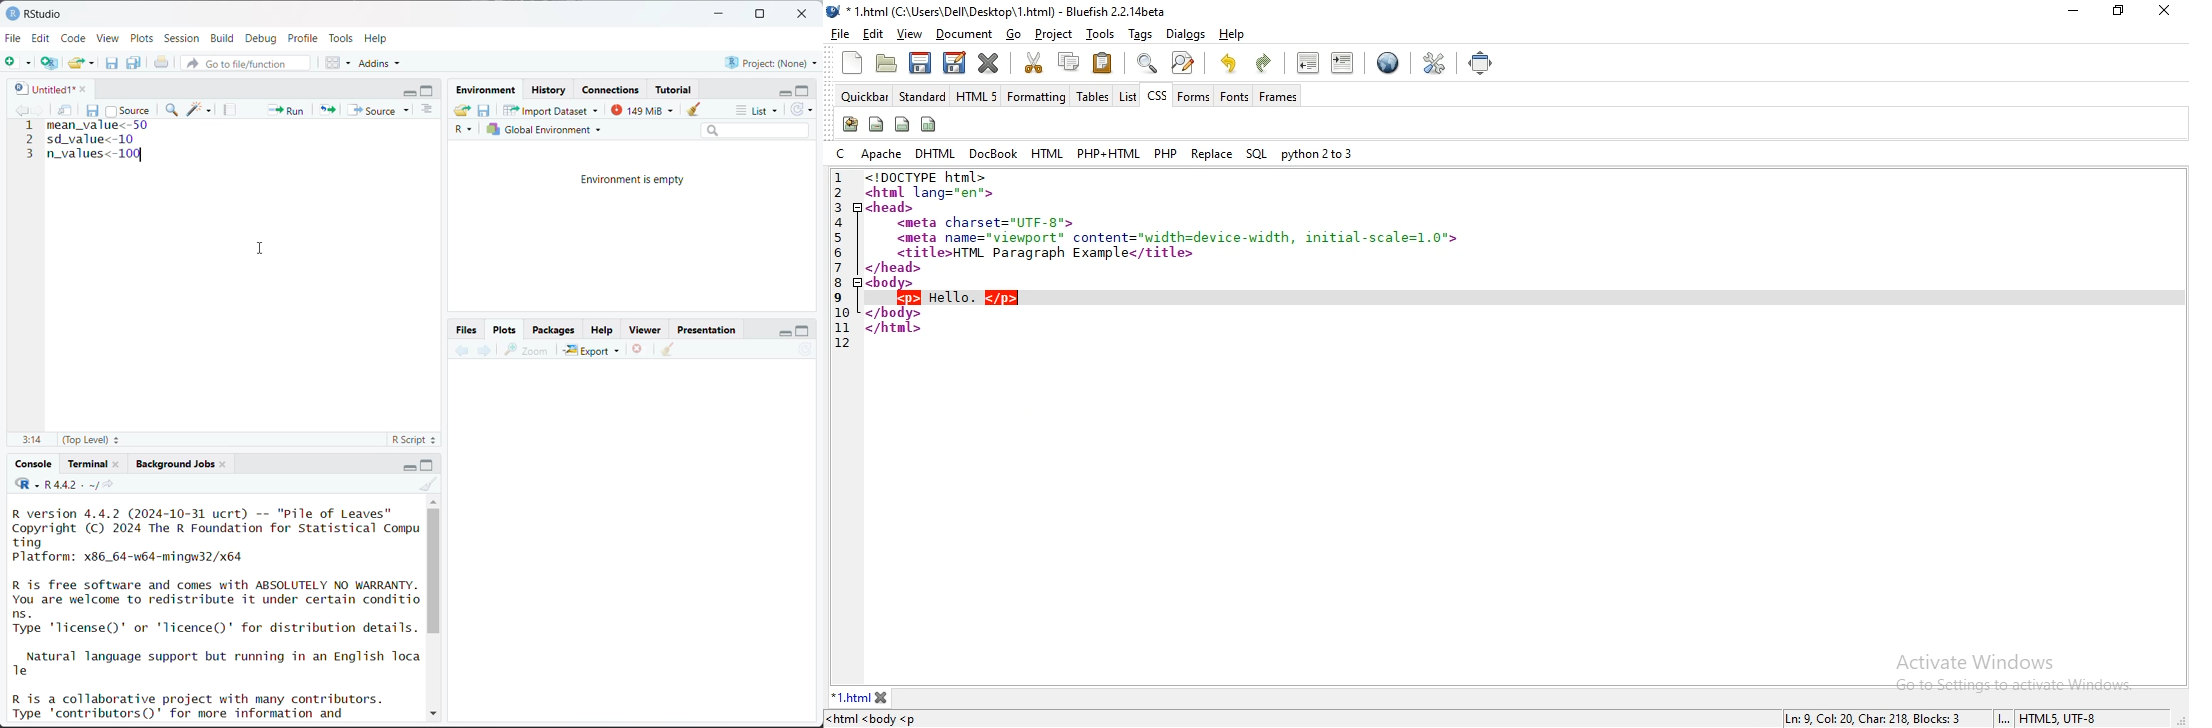 This screenshot has width=2212, height=728. Describe the element at coordinates (199, 109) in the screenshot. I see `code tools` at that location.